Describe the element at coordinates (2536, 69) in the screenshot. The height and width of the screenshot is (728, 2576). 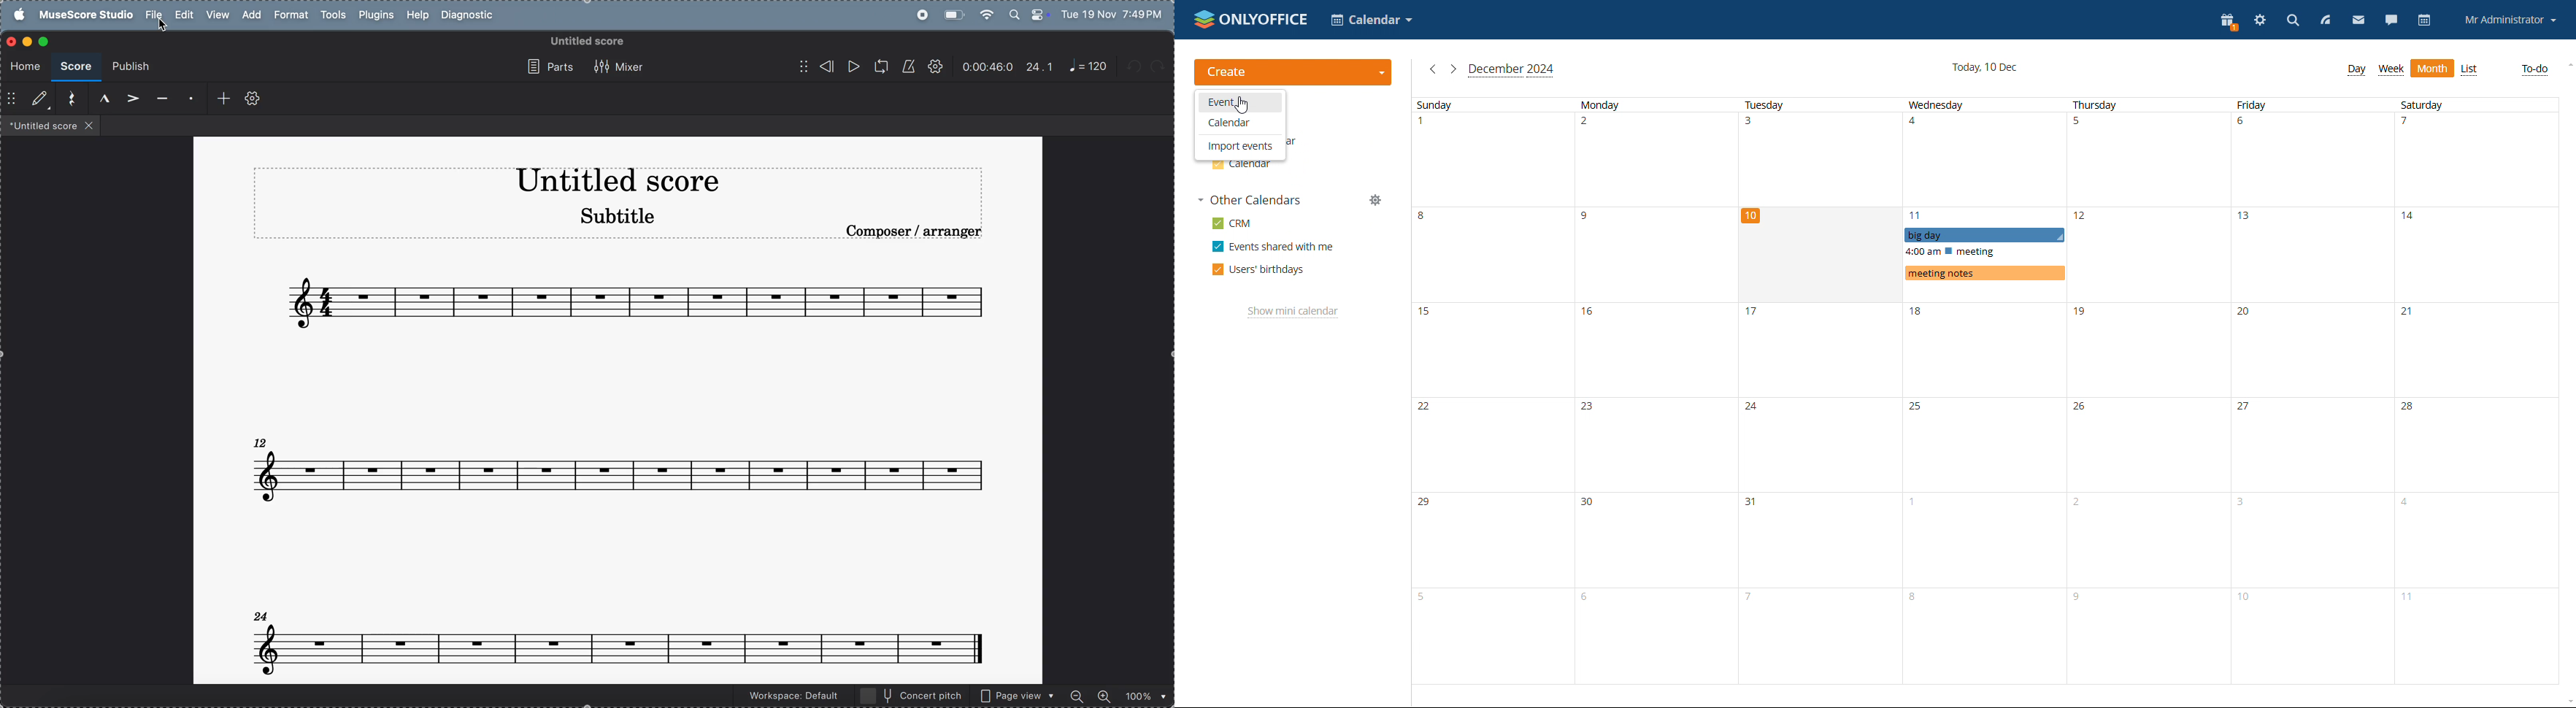
I see `to-do` at that location.